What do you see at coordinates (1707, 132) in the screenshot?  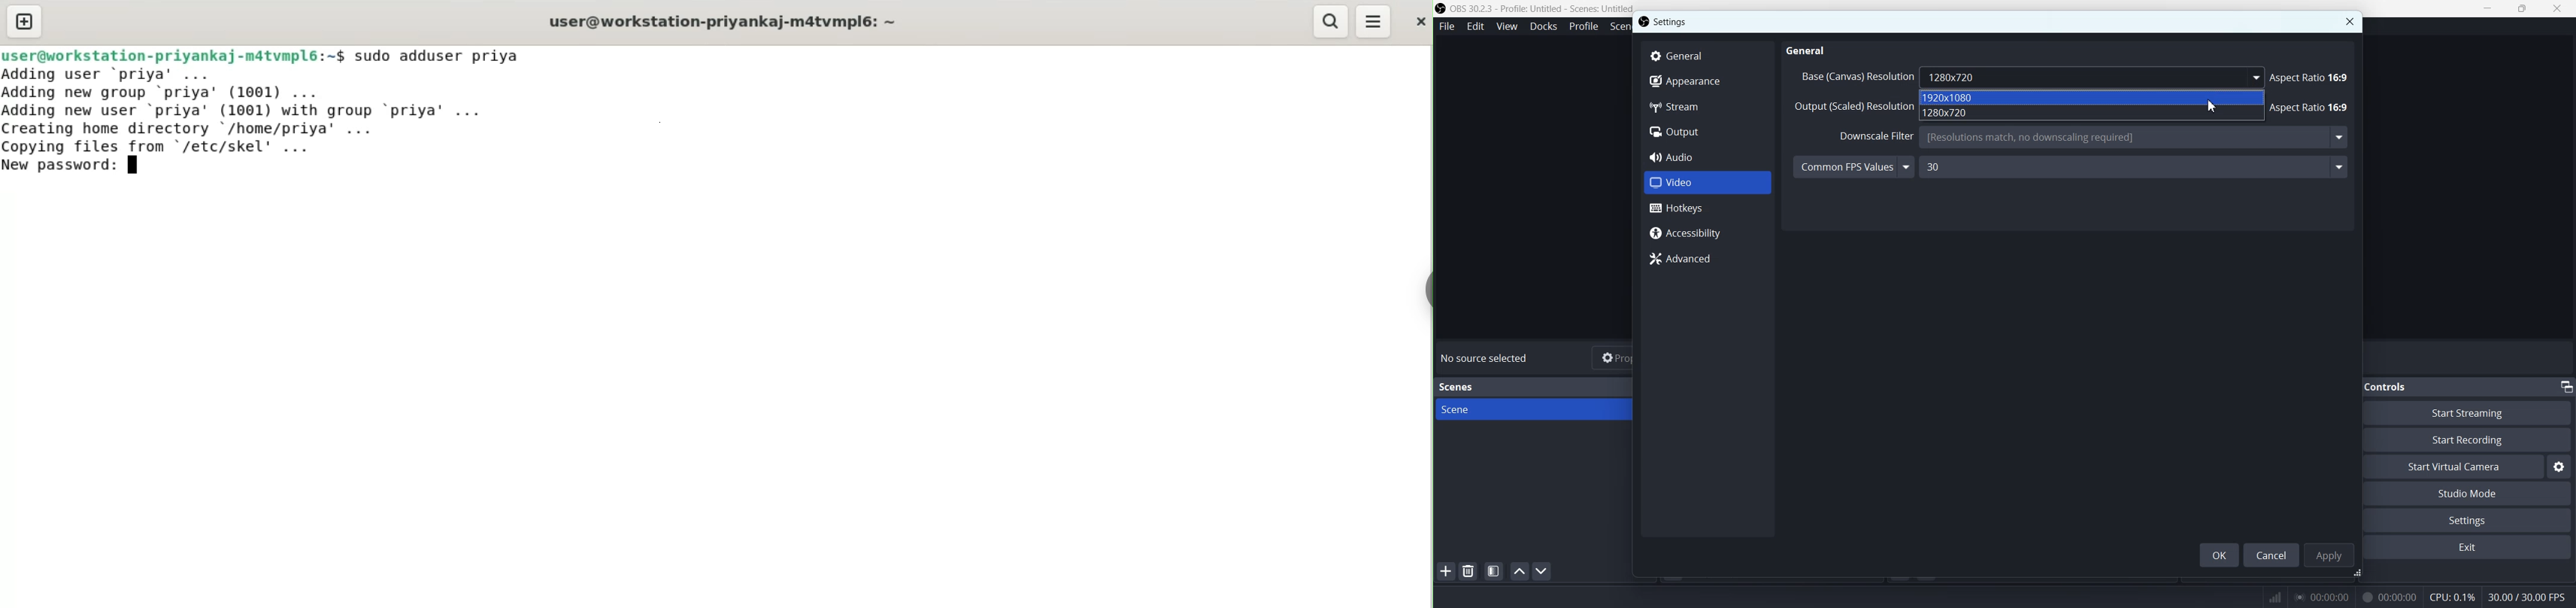 I see `Output` at bounding box center [1707, 132].